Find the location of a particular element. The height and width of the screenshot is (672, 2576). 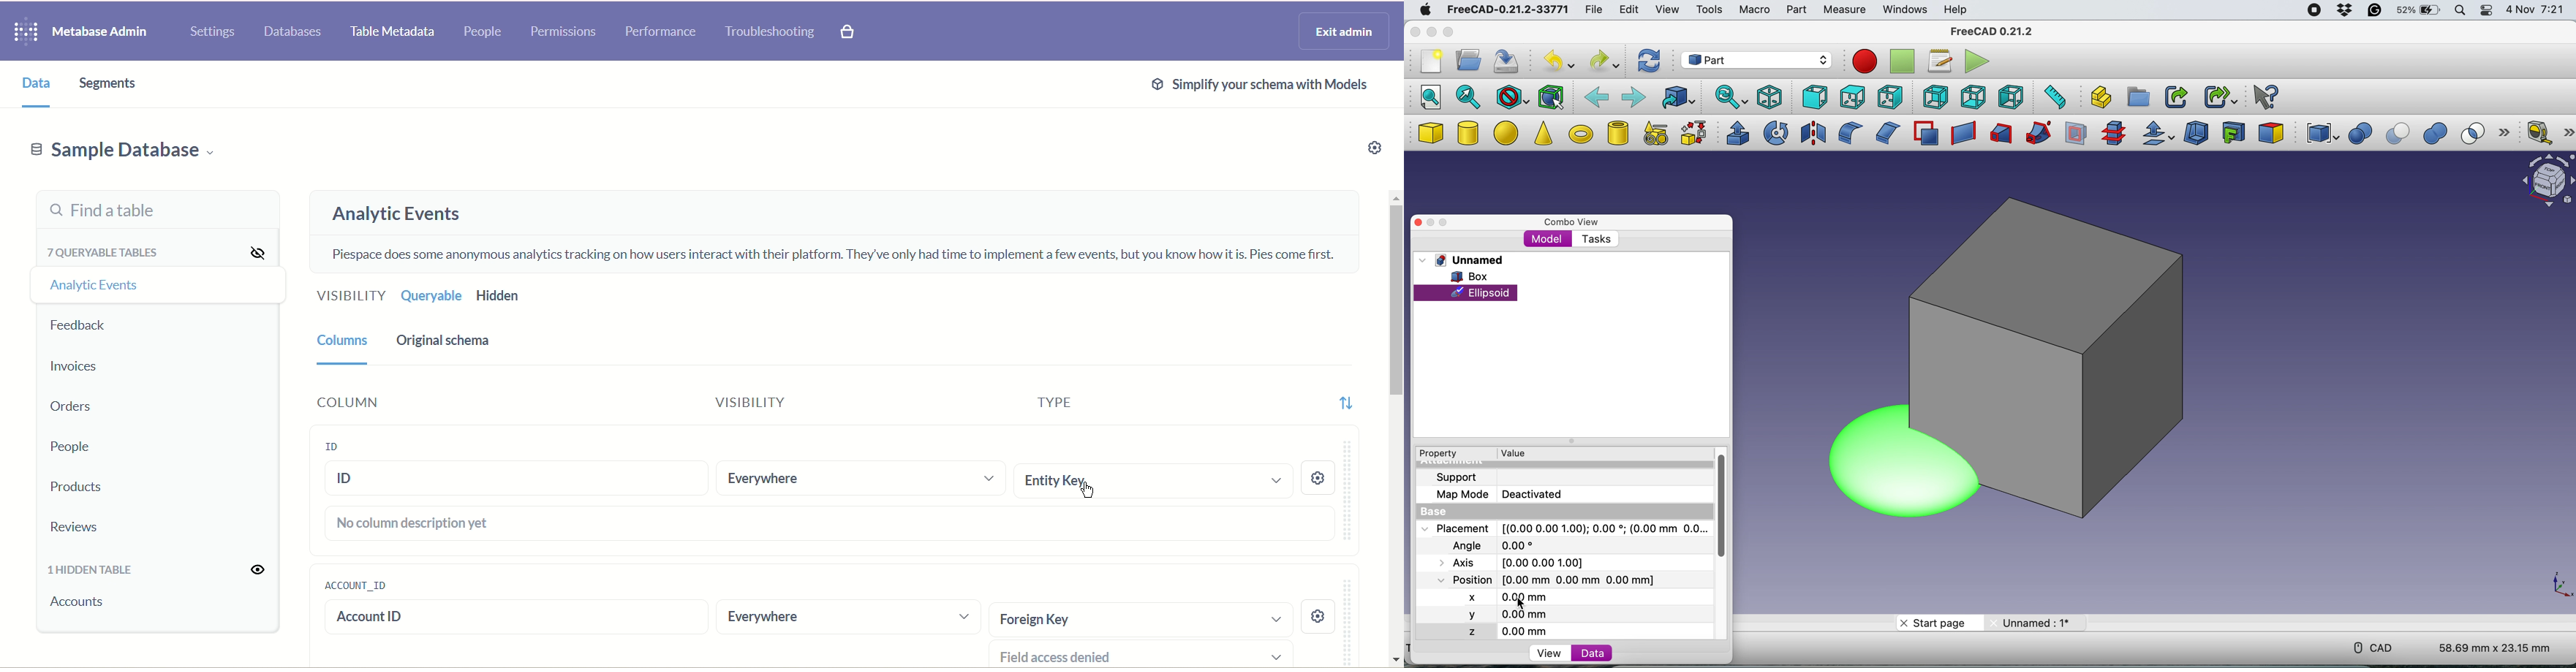

type is located at coordinates (1042, 400).